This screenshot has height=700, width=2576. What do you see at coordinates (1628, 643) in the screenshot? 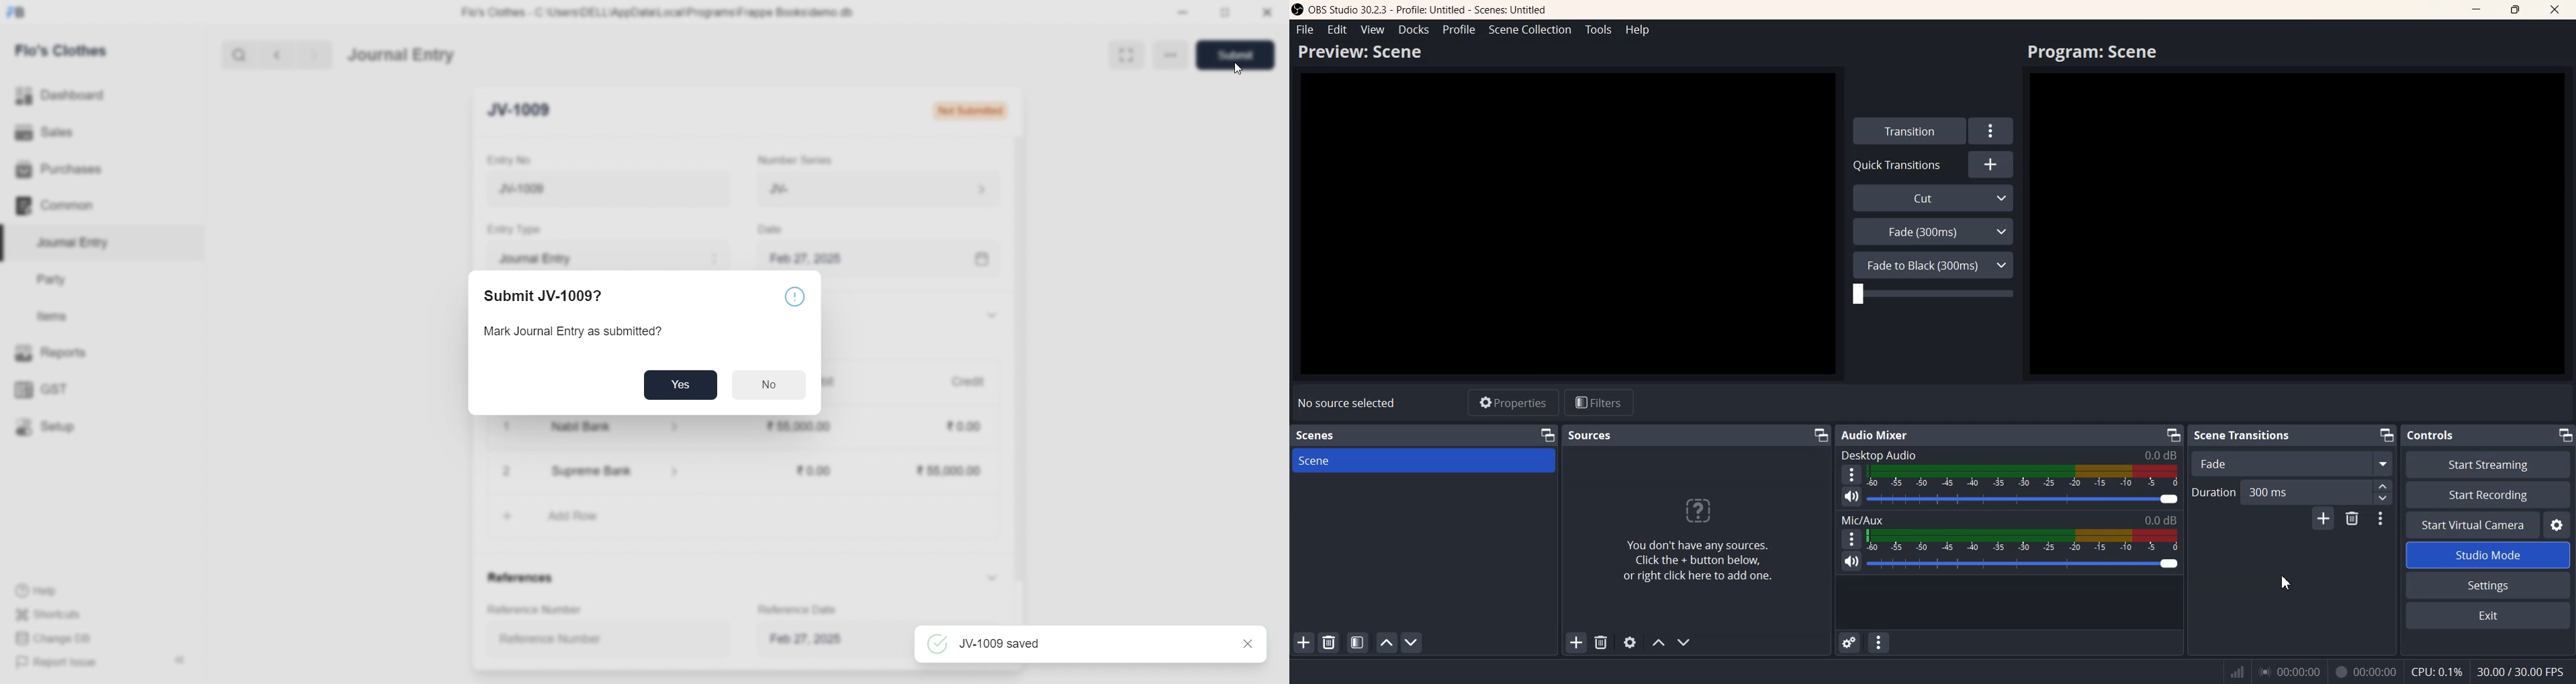
I see `Settings` at bounding box center [1628, 643].